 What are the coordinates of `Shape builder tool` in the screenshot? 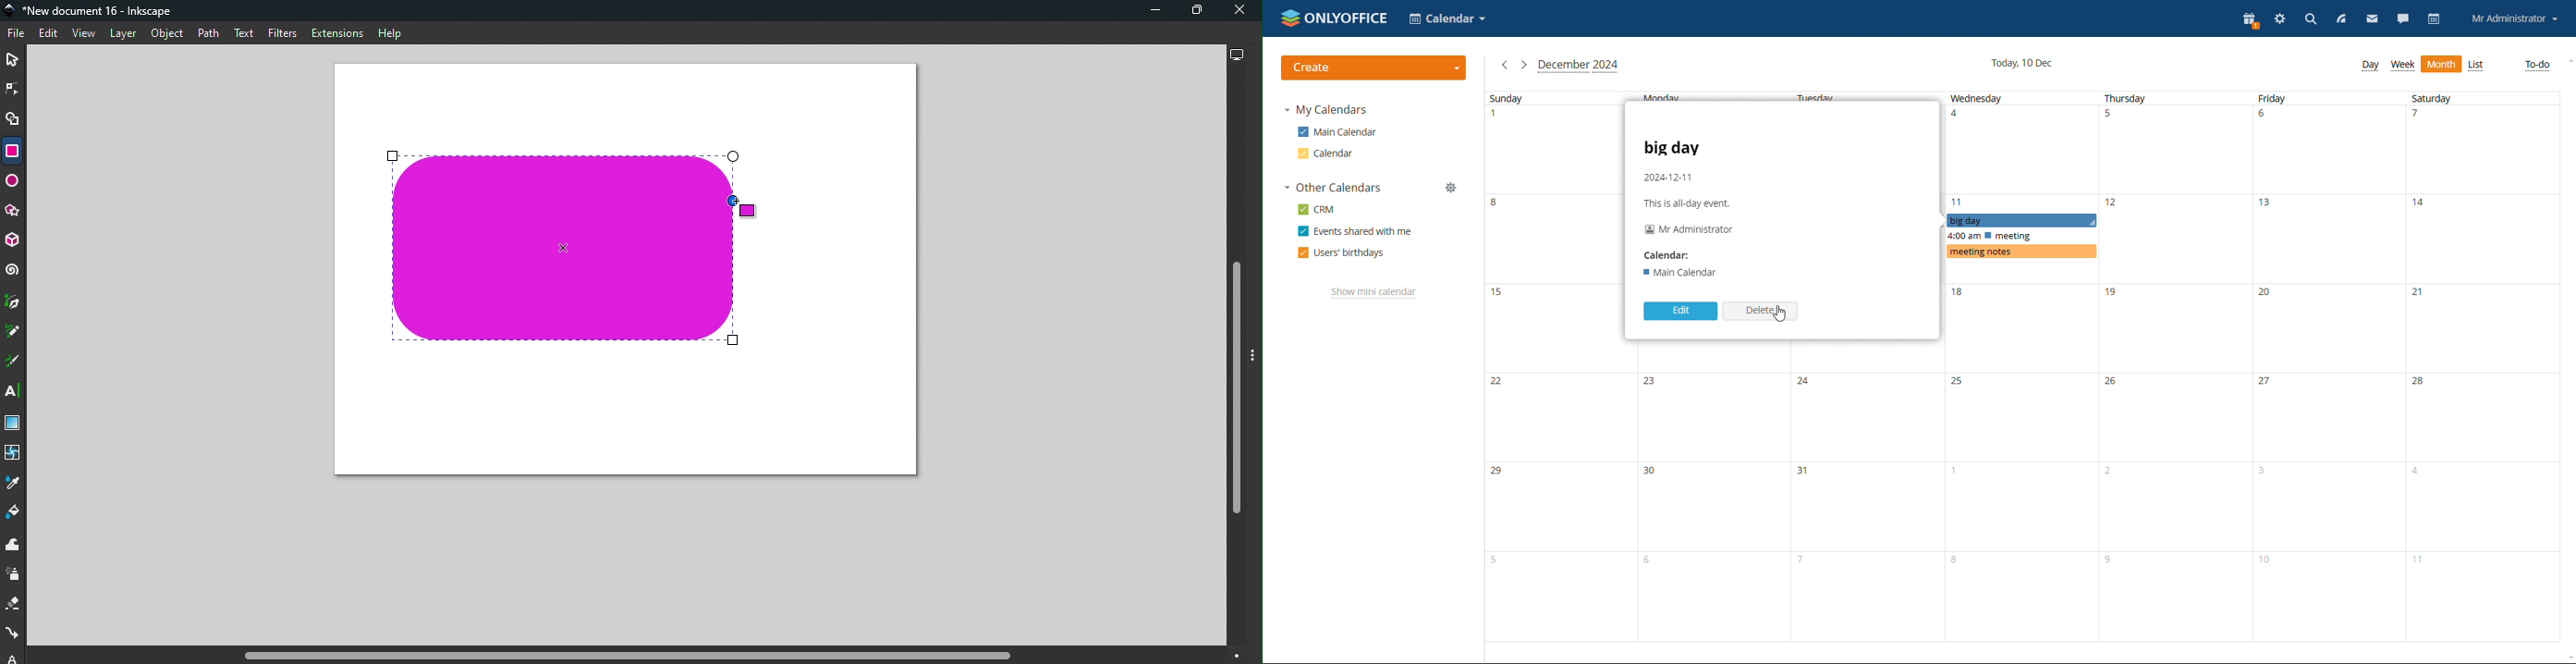 It's located at (15, 122).